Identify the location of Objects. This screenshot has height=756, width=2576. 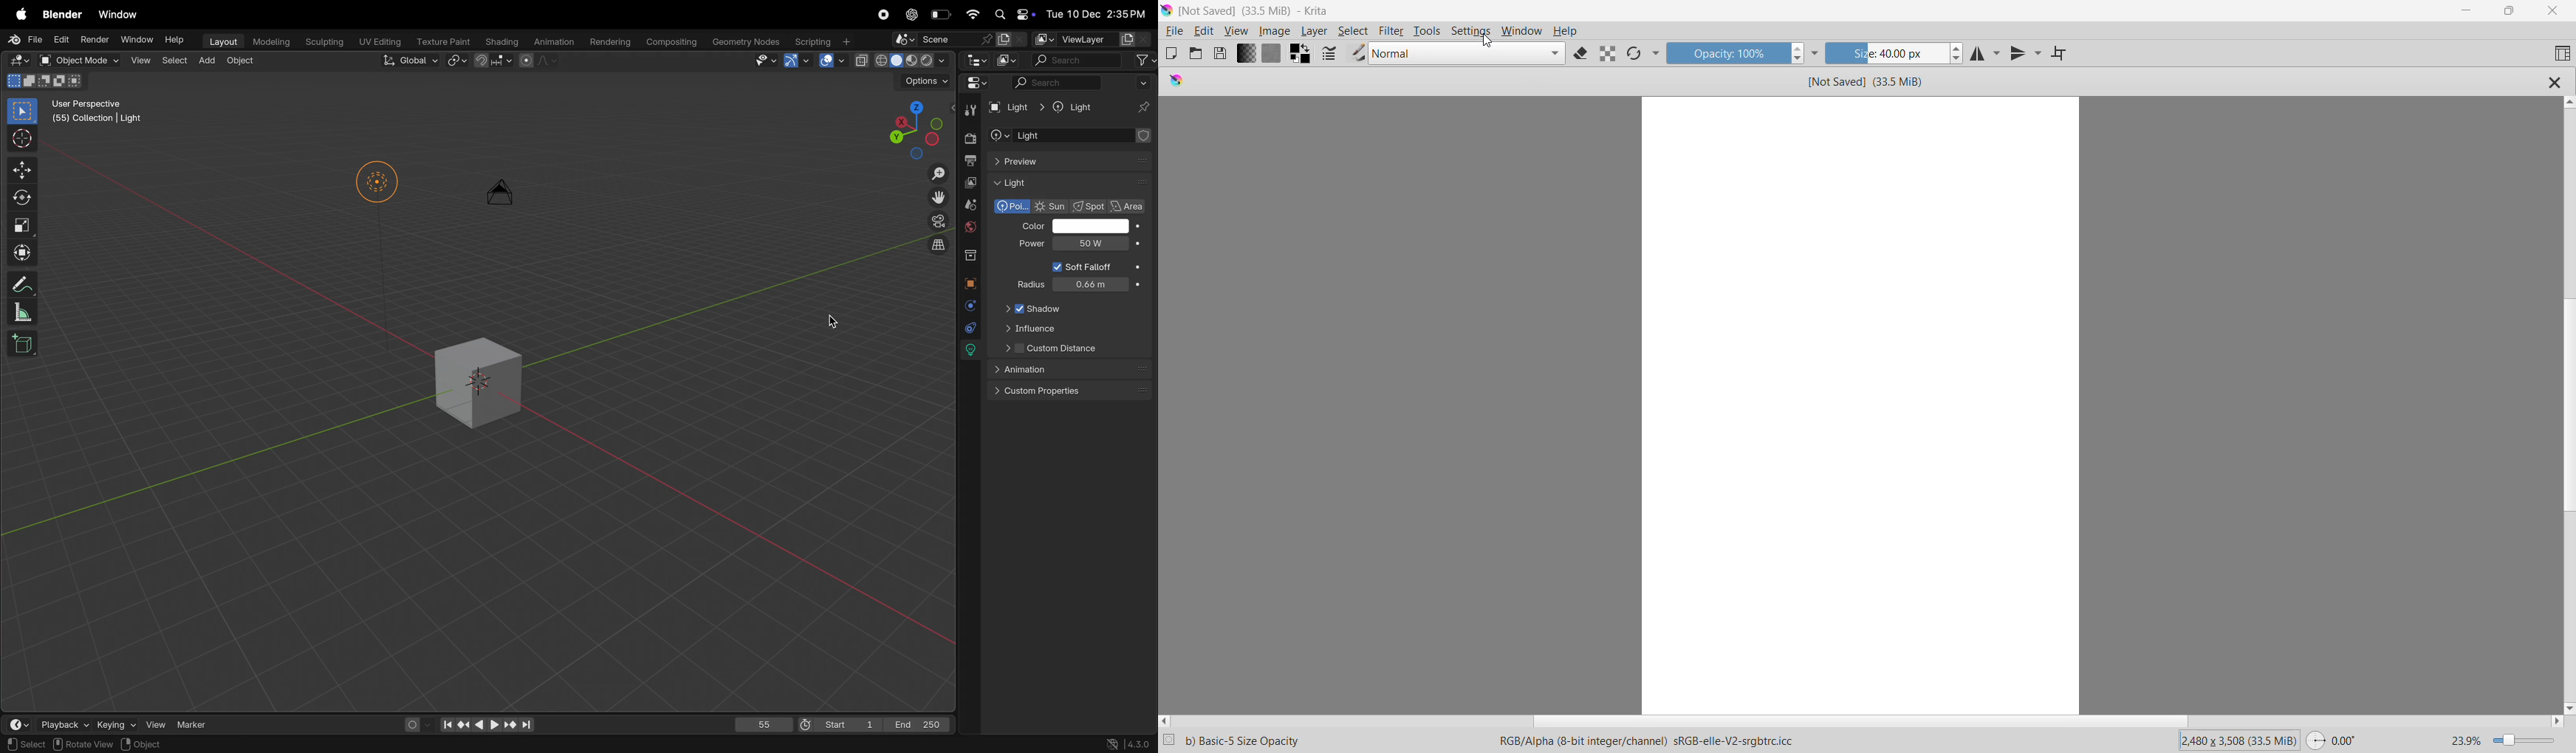
(177, 745).